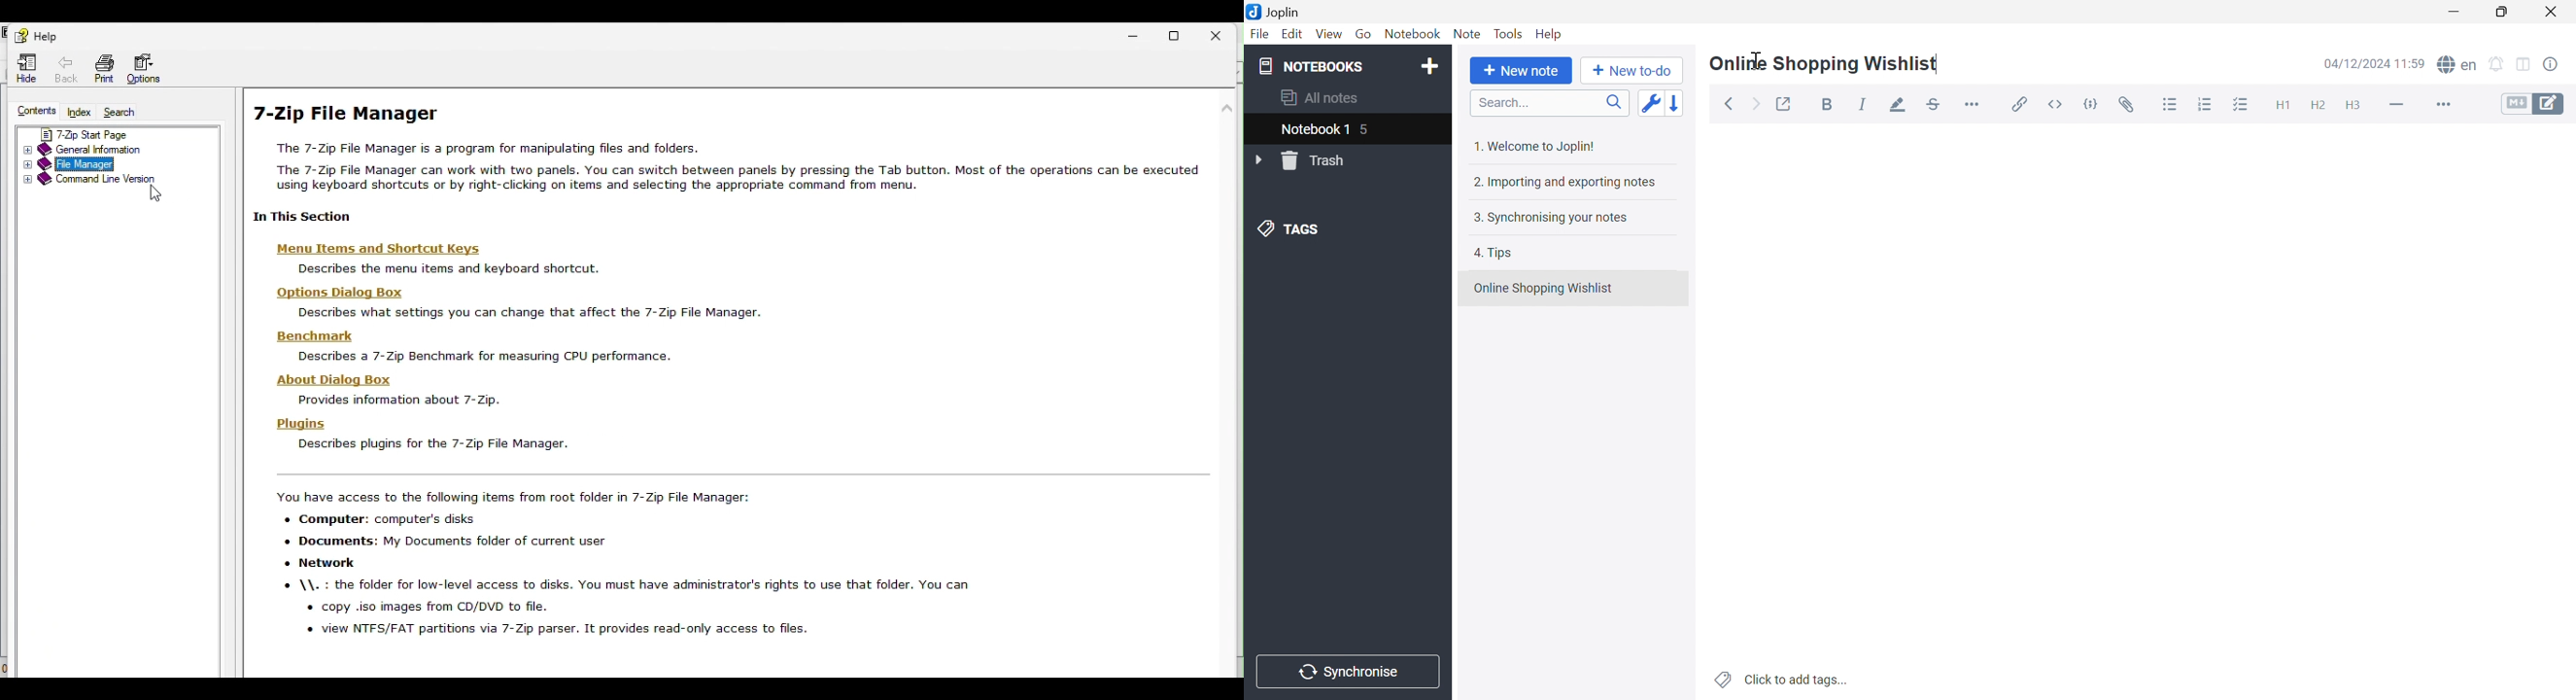 The height and width of the screenshot is (700, 2576). I want to click on 1. Welcome to Joplin!, so click(1534, 147).